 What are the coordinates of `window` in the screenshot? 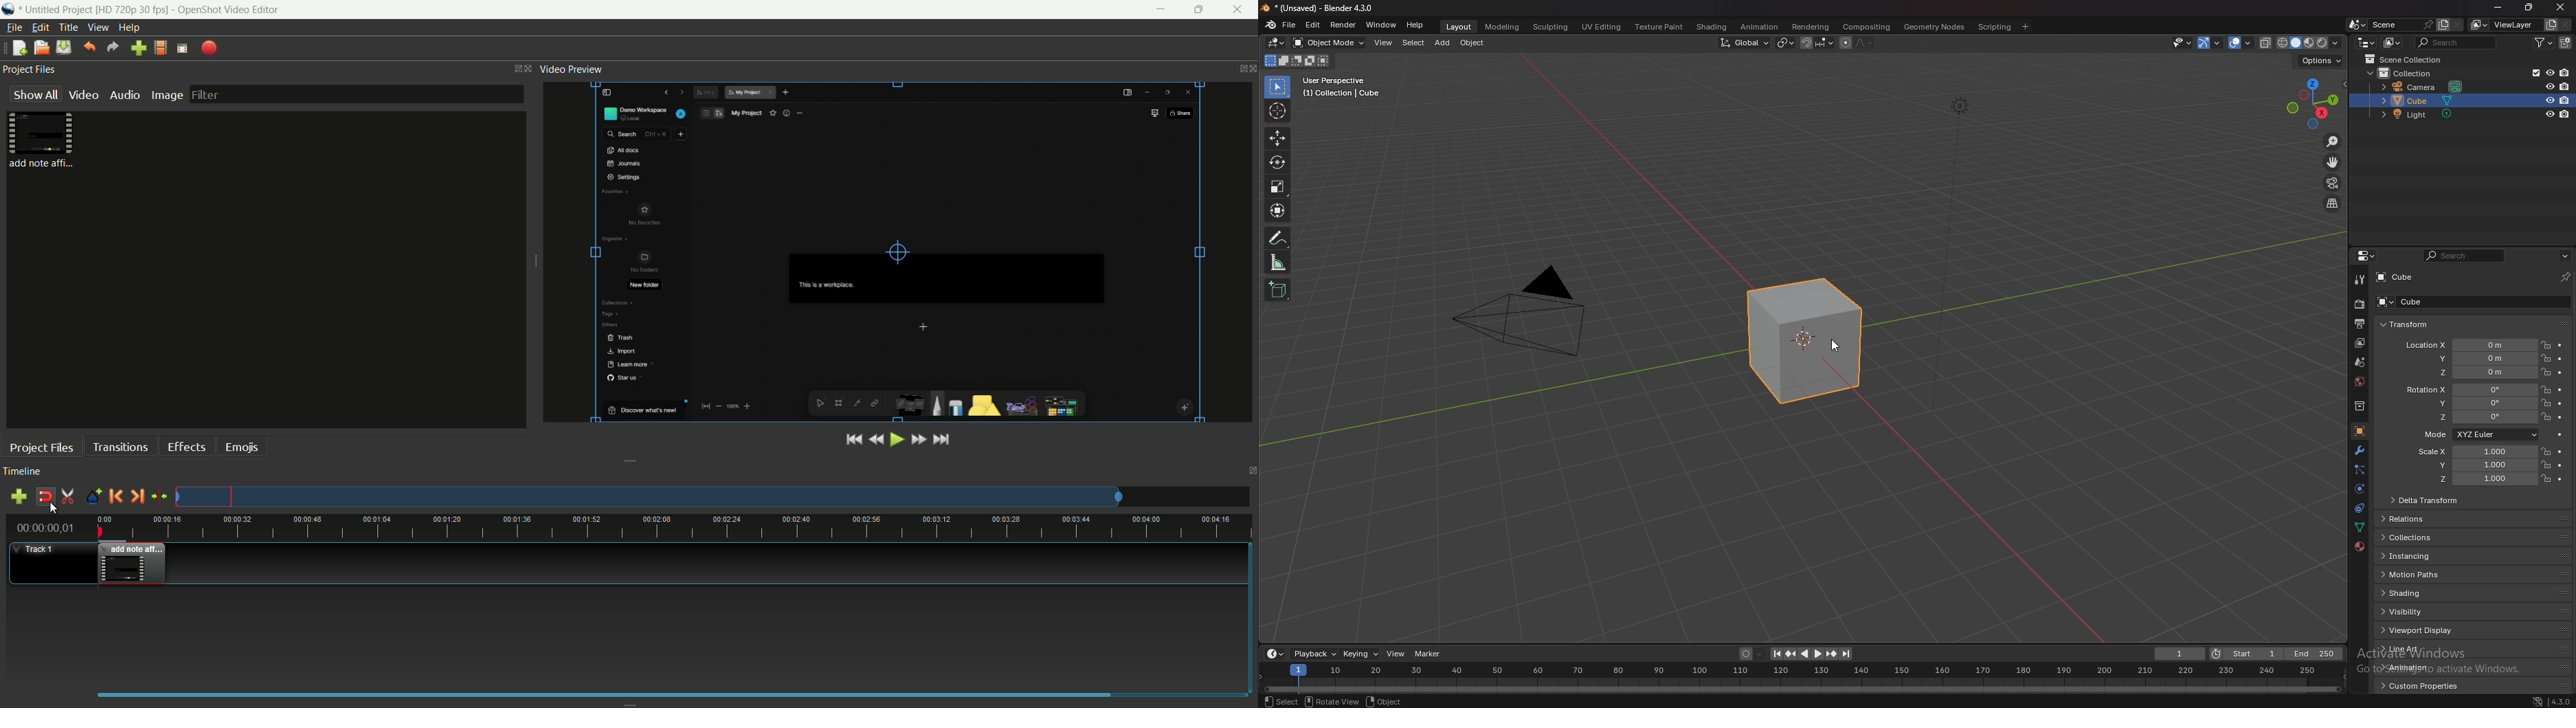 It's located at (1382, 25).